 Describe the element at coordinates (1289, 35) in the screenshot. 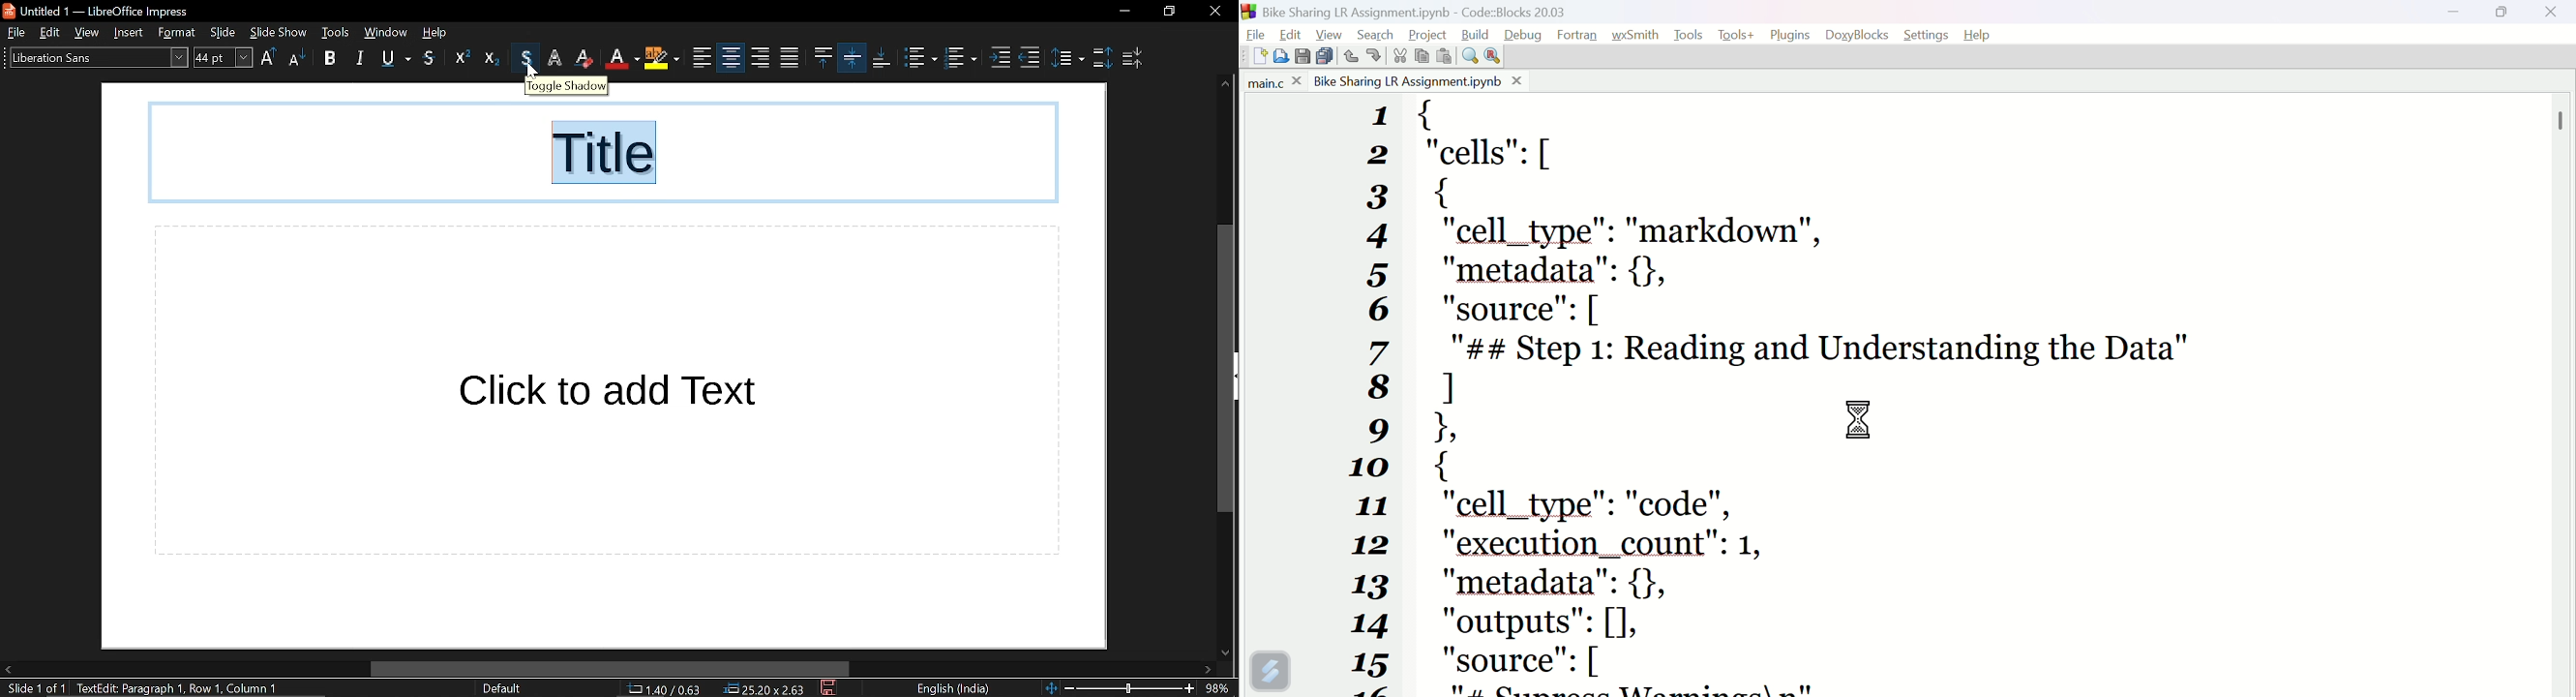

I see `Edit` at that location.